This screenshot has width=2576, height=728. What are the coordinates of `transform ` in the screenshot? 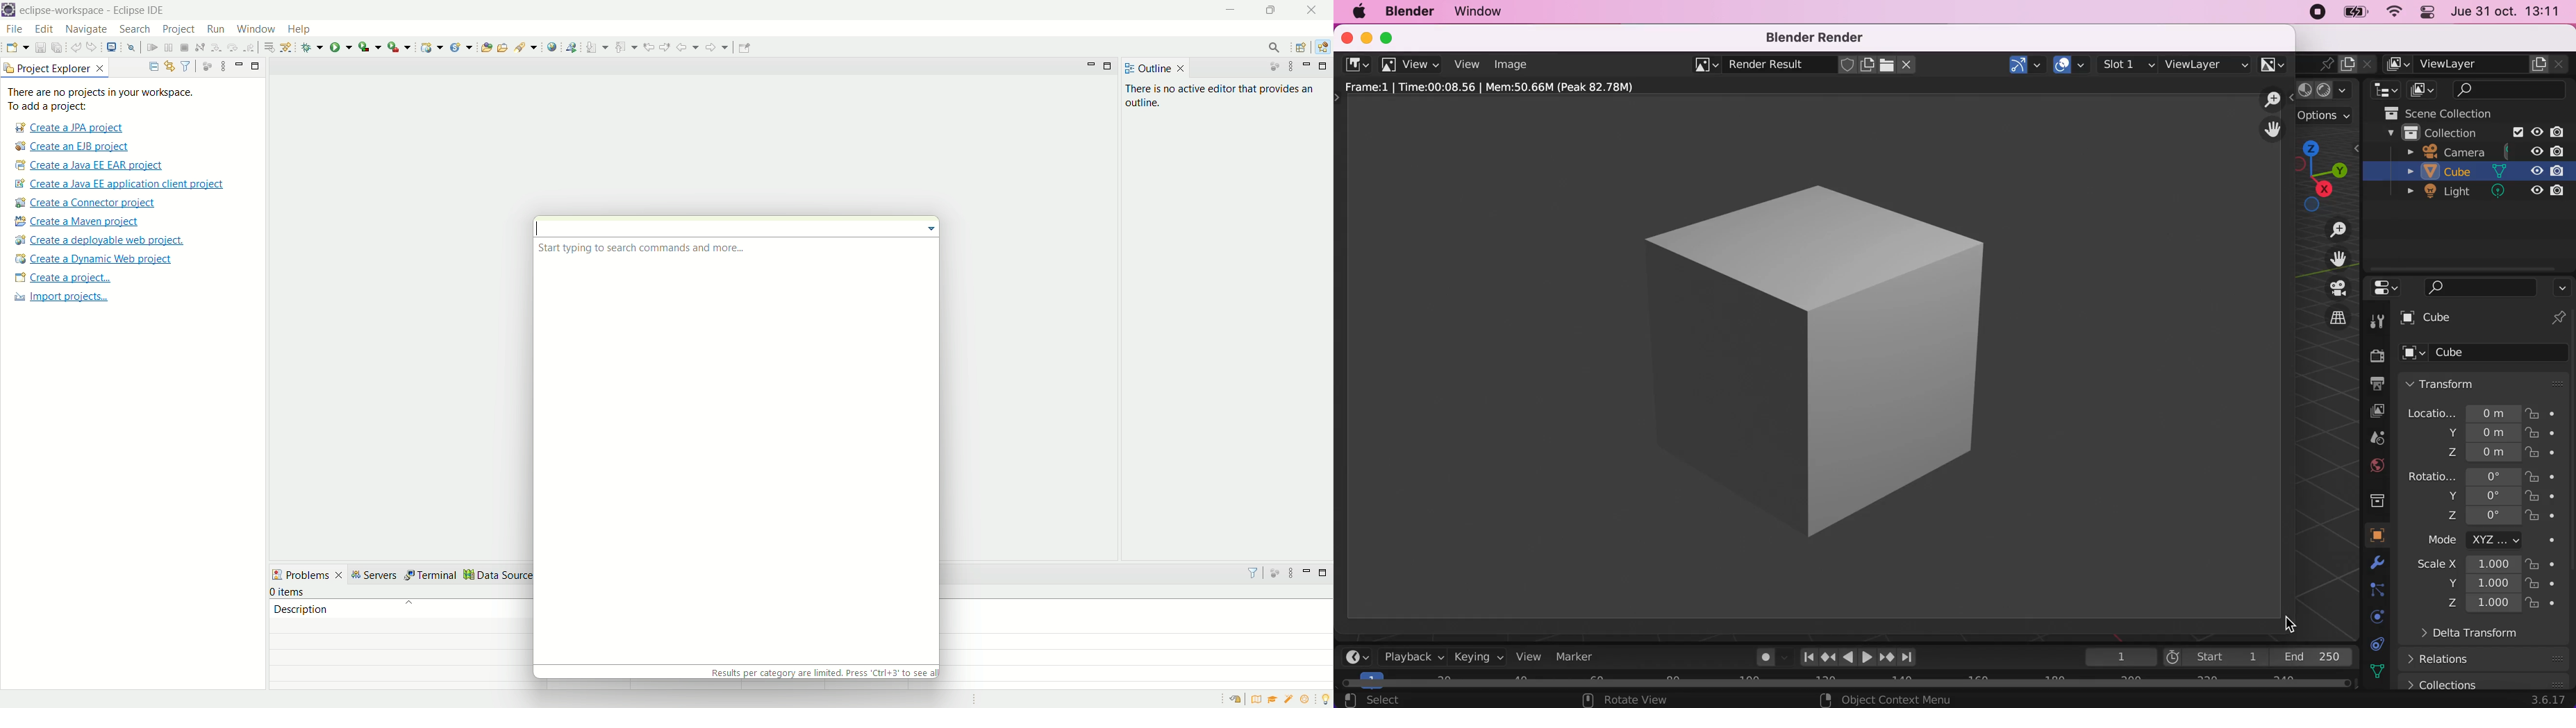 It's located at (2488, 383).